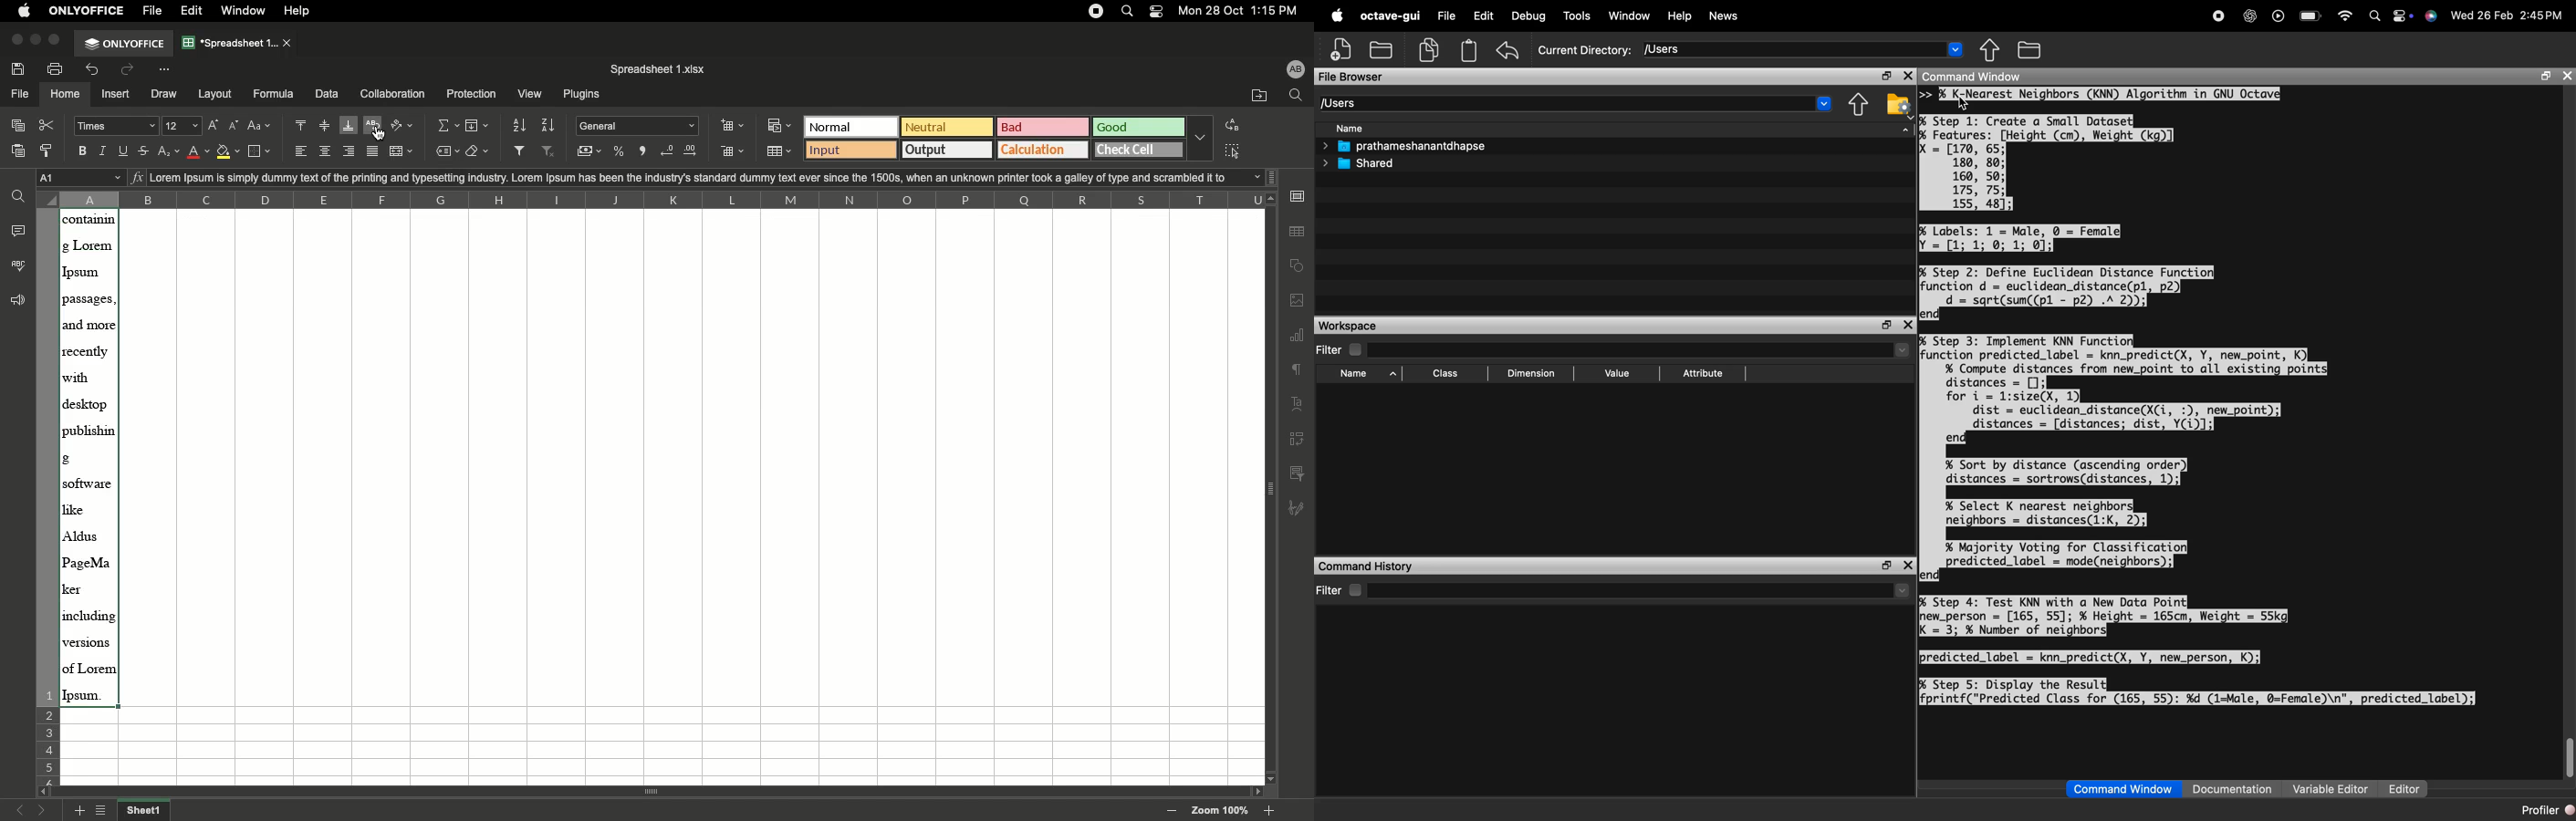 The height and width of the screenshot is (840, 2576). What do you see at coordinates (327, 93) in the screenshot?
I see `Data` at bounding box center [327, 93].